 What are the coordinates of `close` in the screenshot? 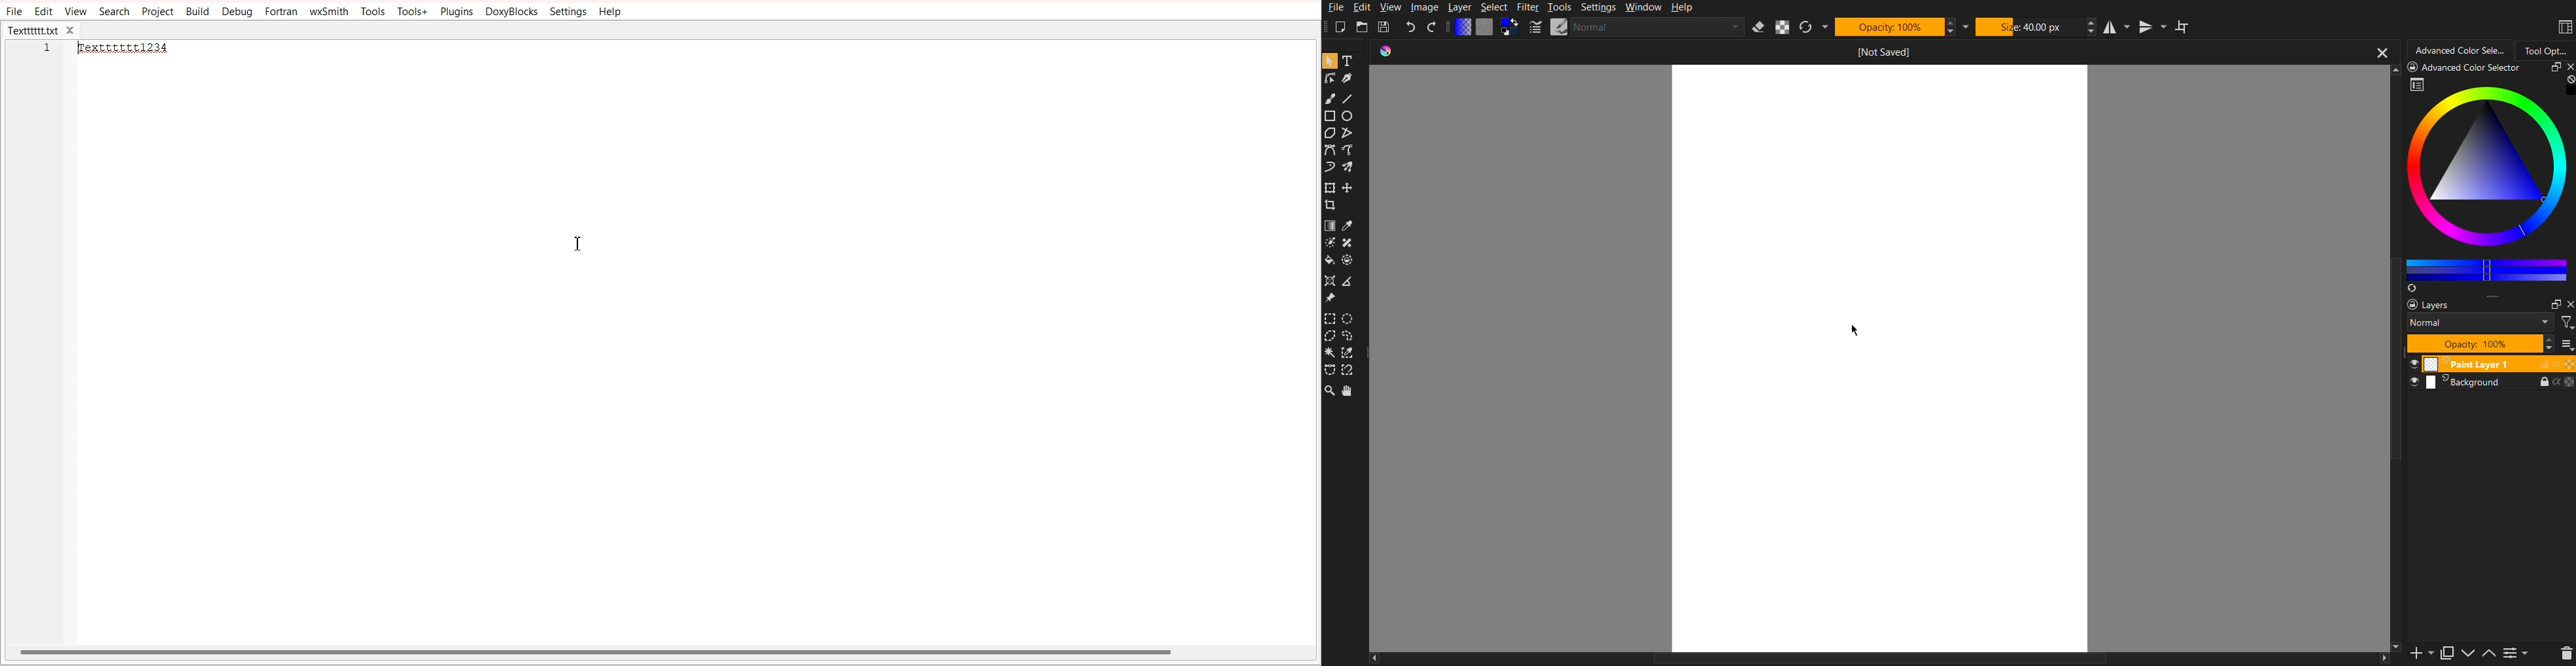 It's located at (2569, 302).